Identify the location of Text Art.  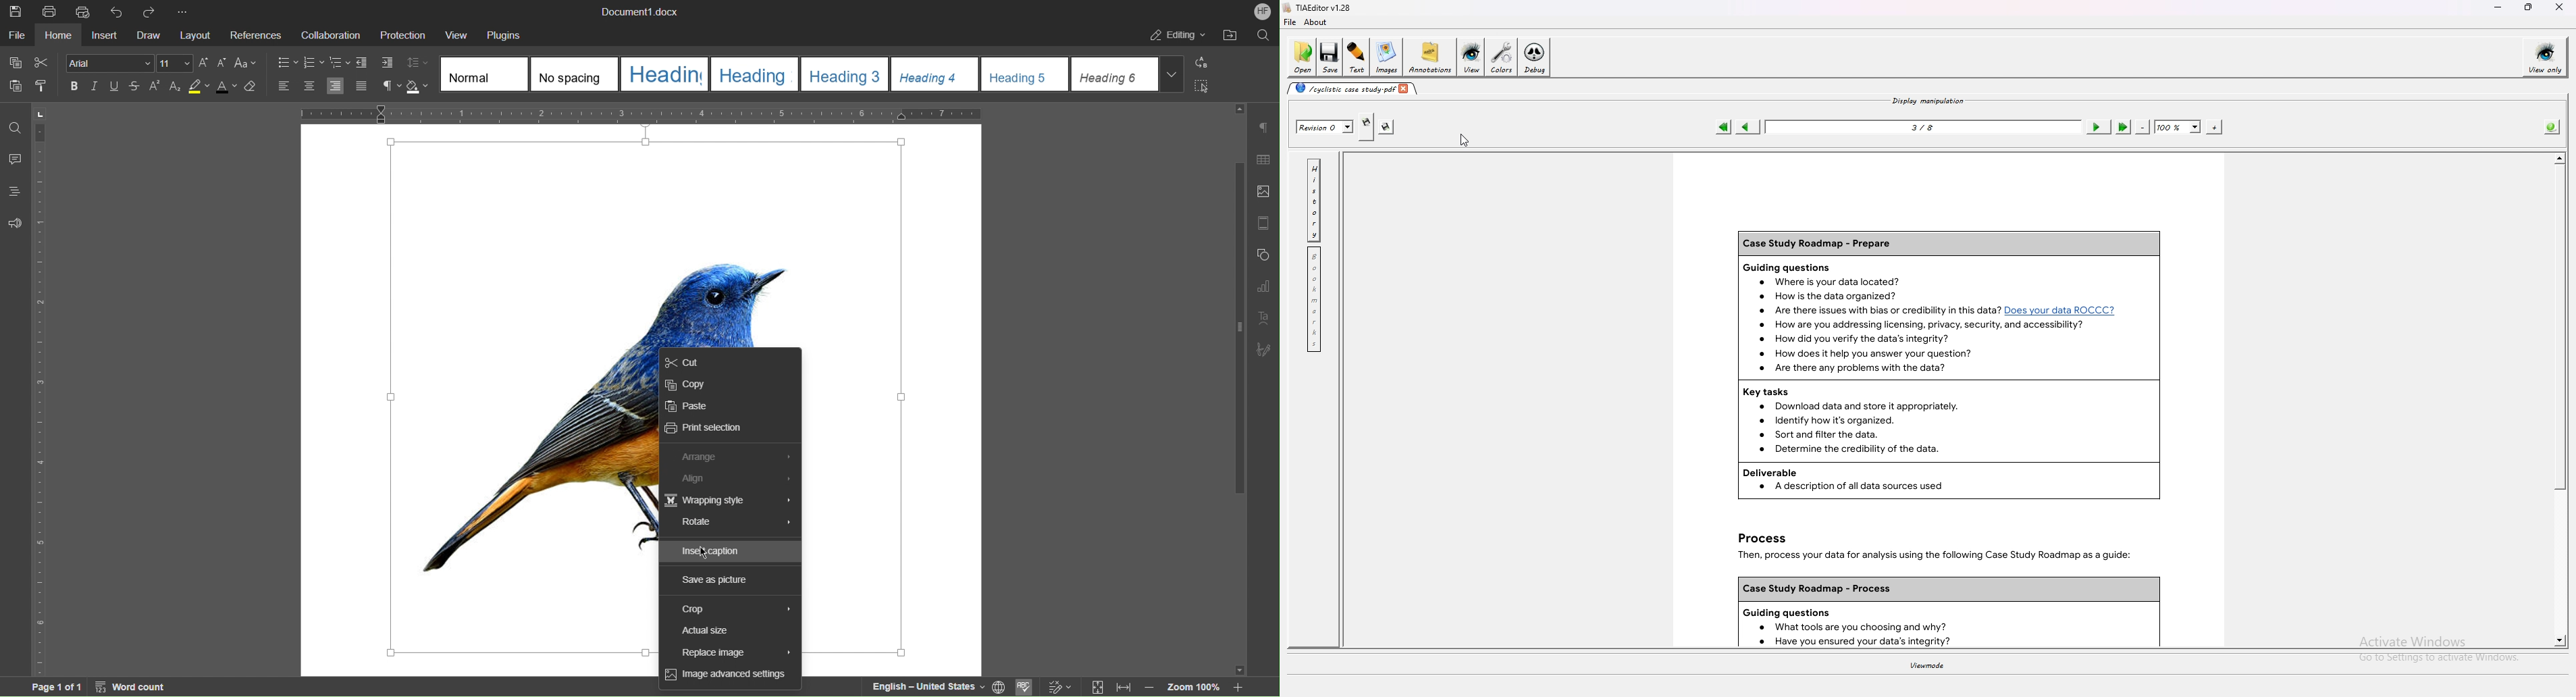
(1263, 318).